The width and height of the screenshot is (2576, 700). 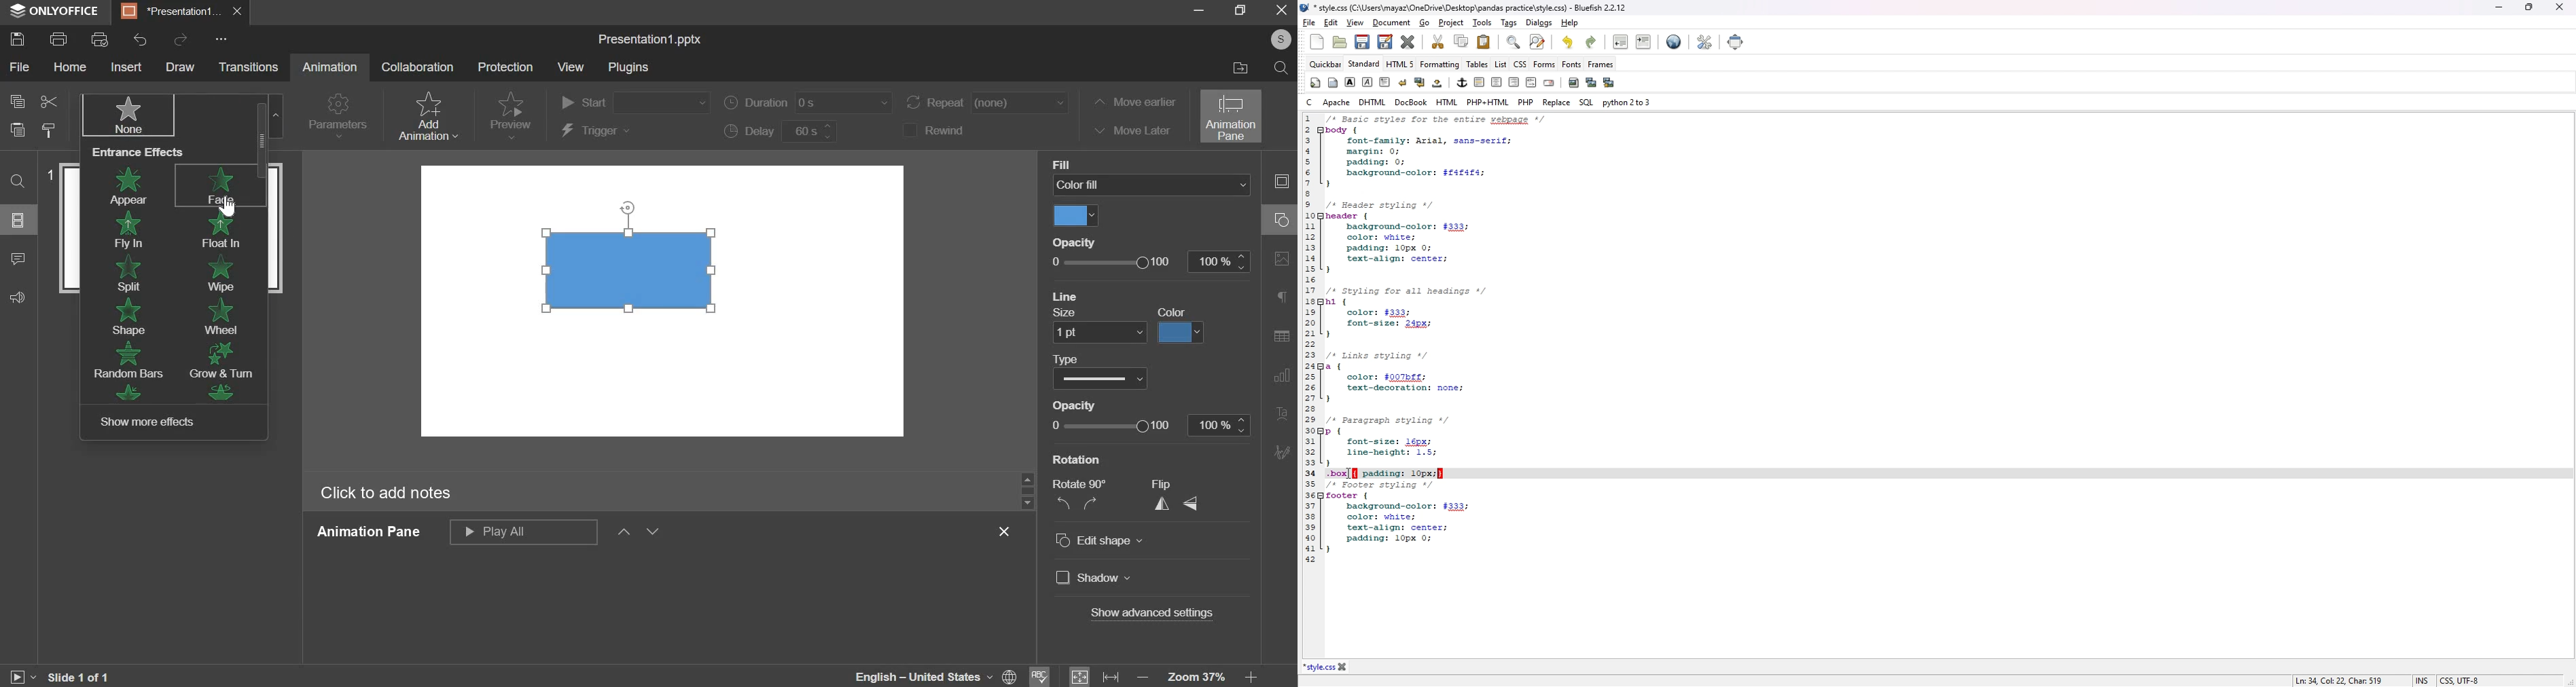 What do you see at coordinates (1151, 185) in the screenshot?
I see `color fill` at bounding box center [1151, 185].